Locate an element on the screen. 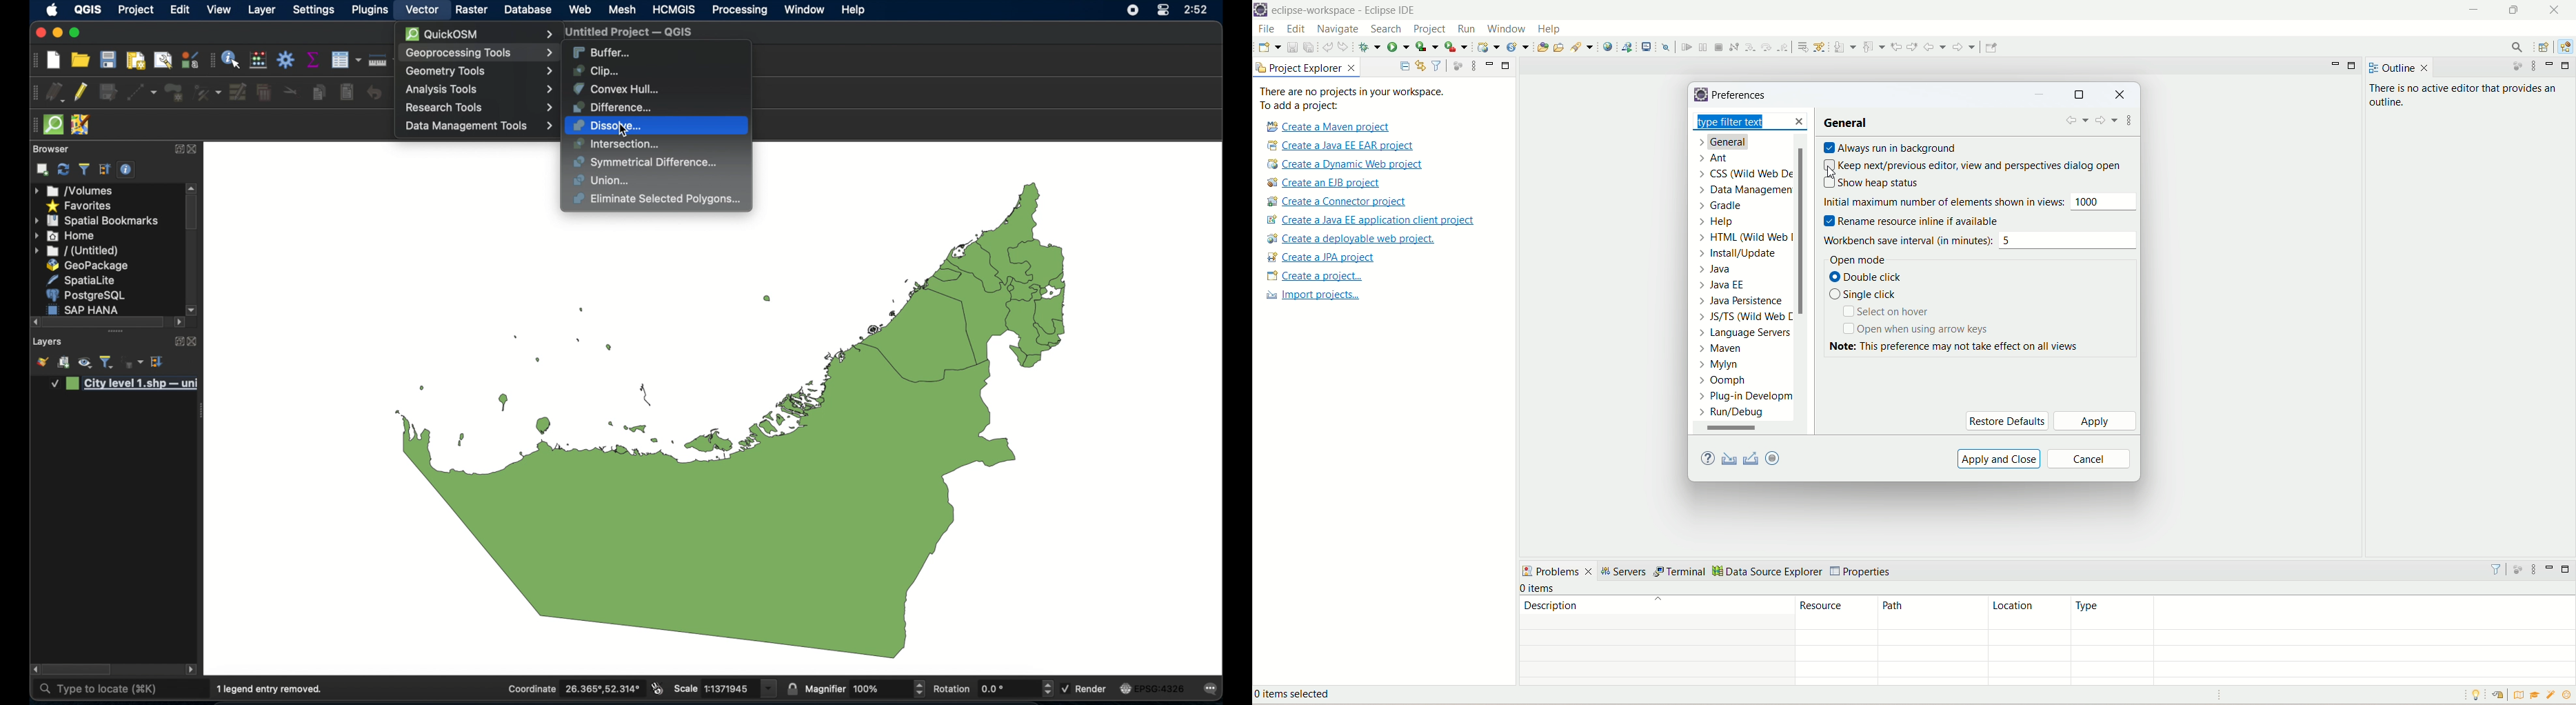 The width and height of the screenshot is (2576, 728). data management tools menu is located at coordinates (478, 125).